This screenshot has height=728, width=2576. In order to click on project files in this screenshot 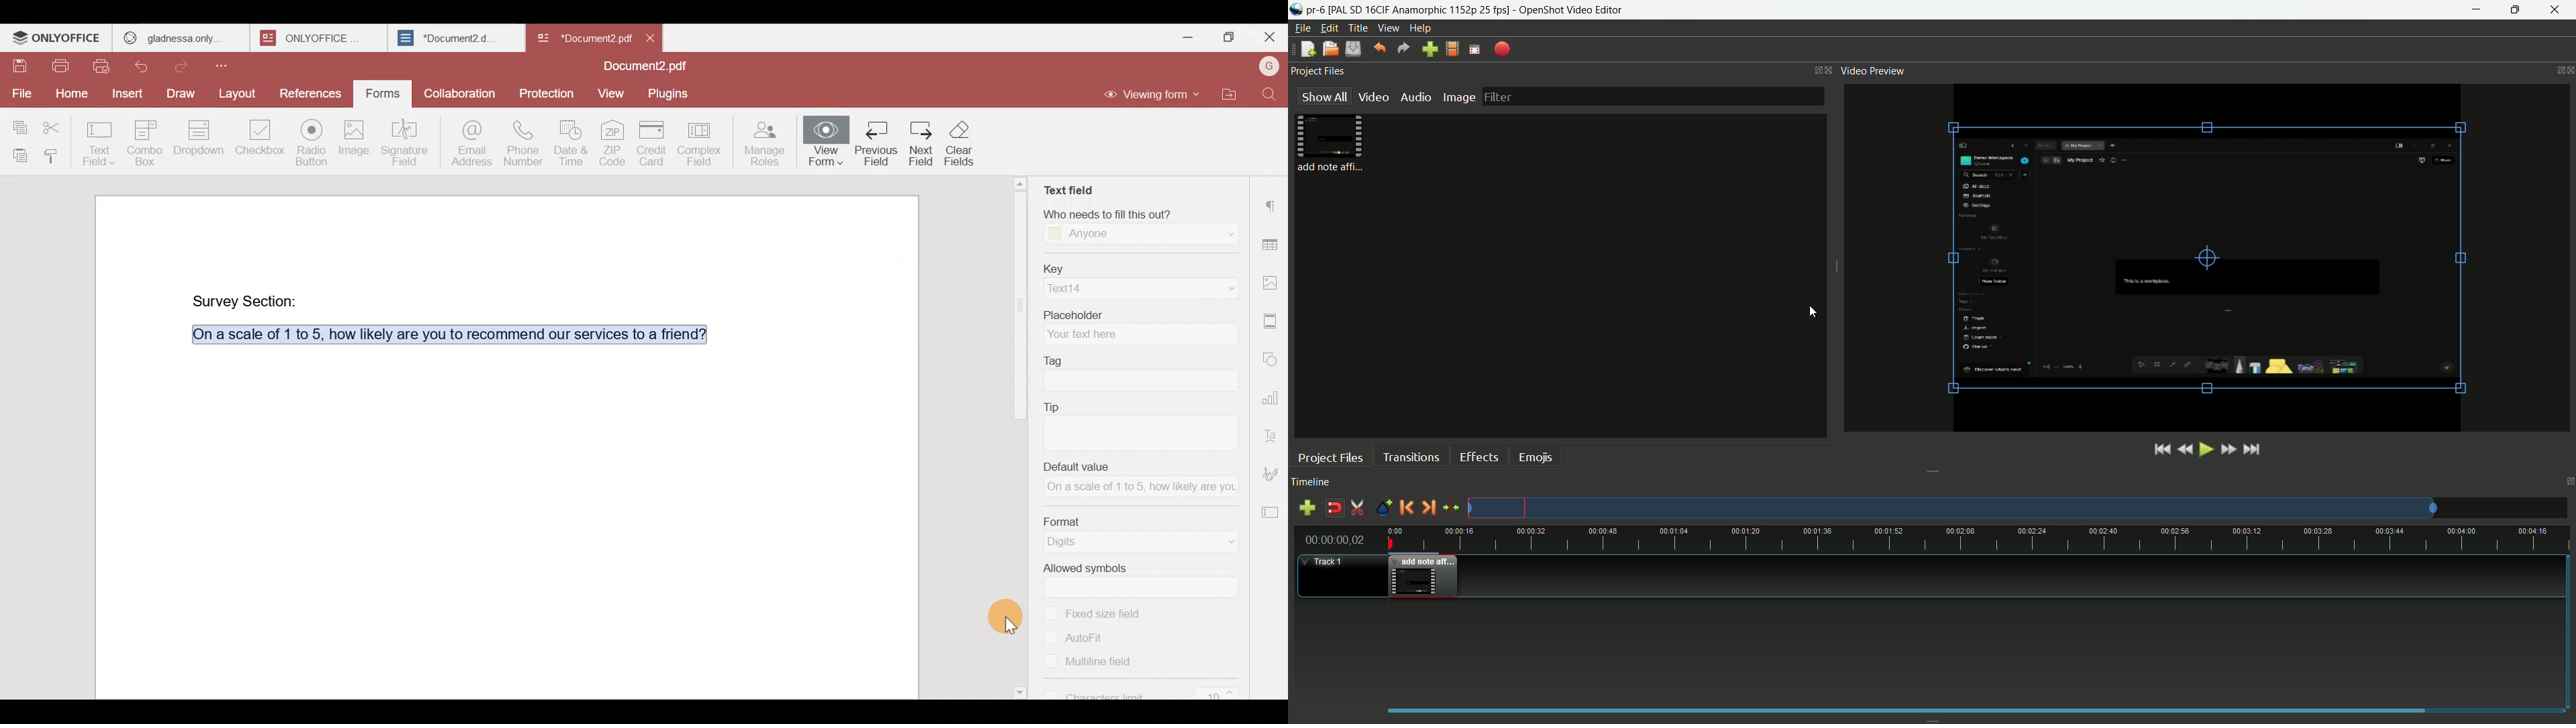, I will do `click(1331, 143)`.